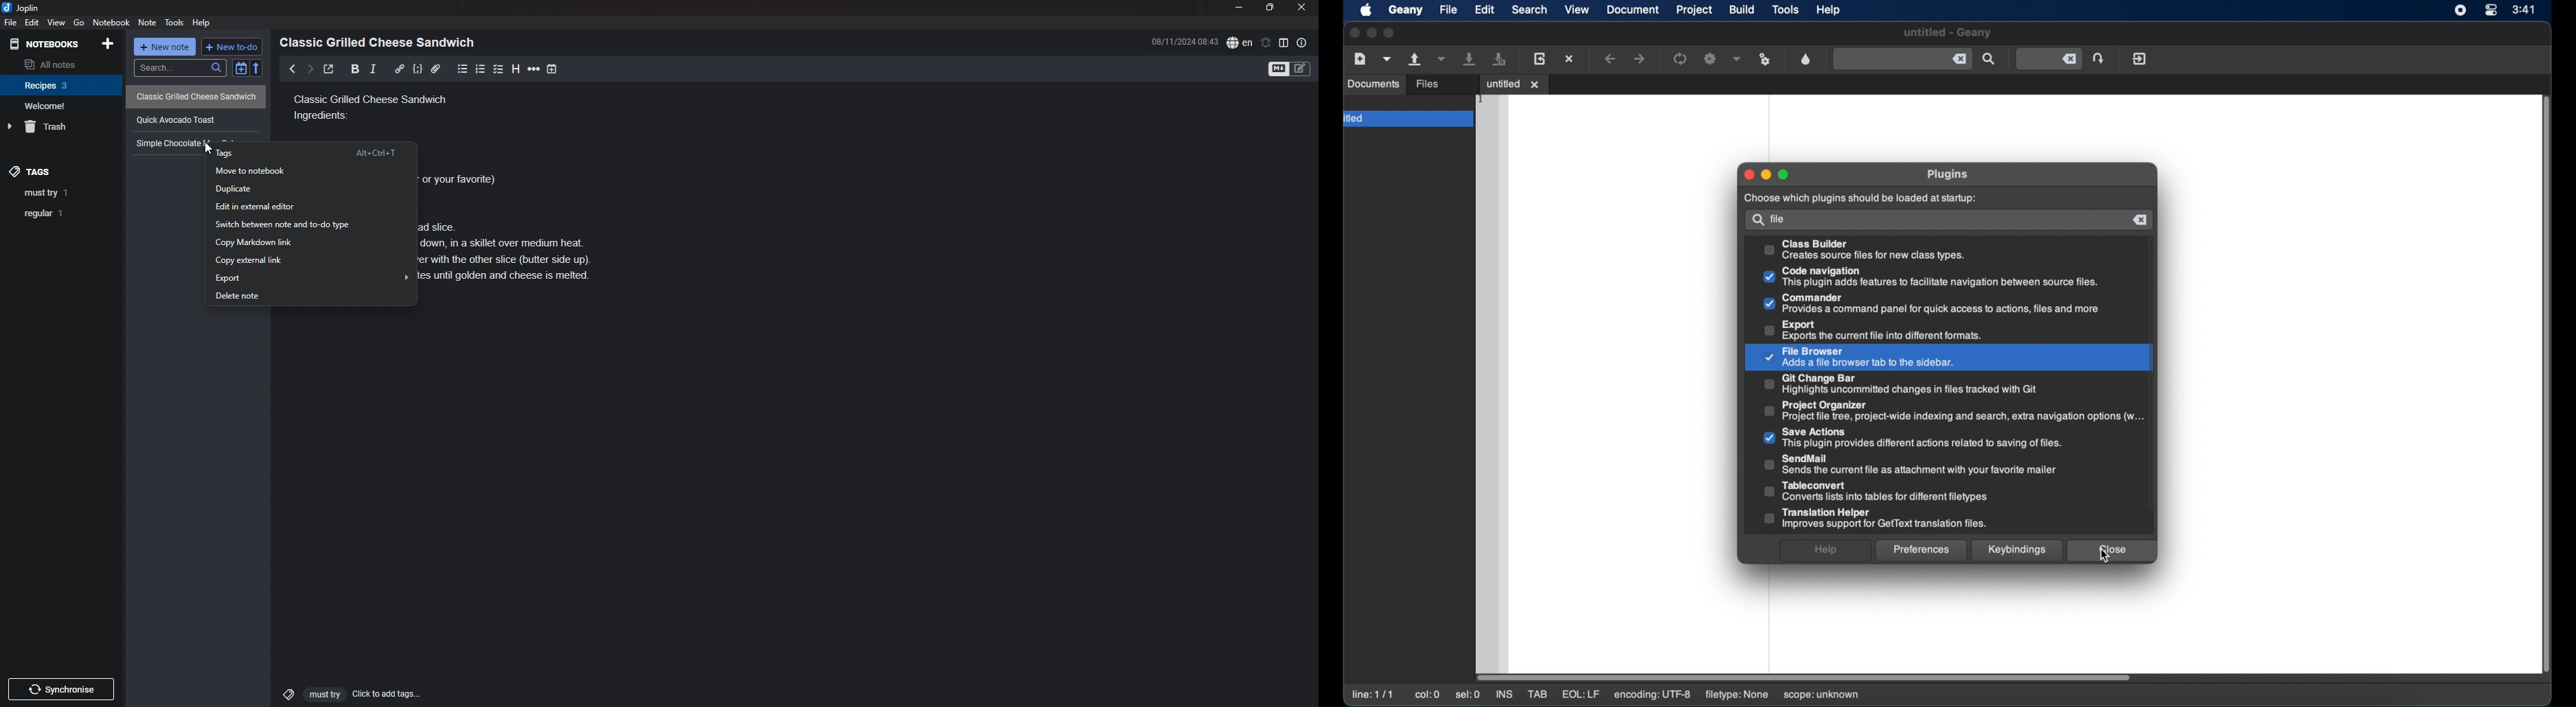 Image resolution: width=2576 pixels, height=728 pixels. Describe the element at coordinates (259, 69) in the screenshot. I see `reverse sort order` at that location.